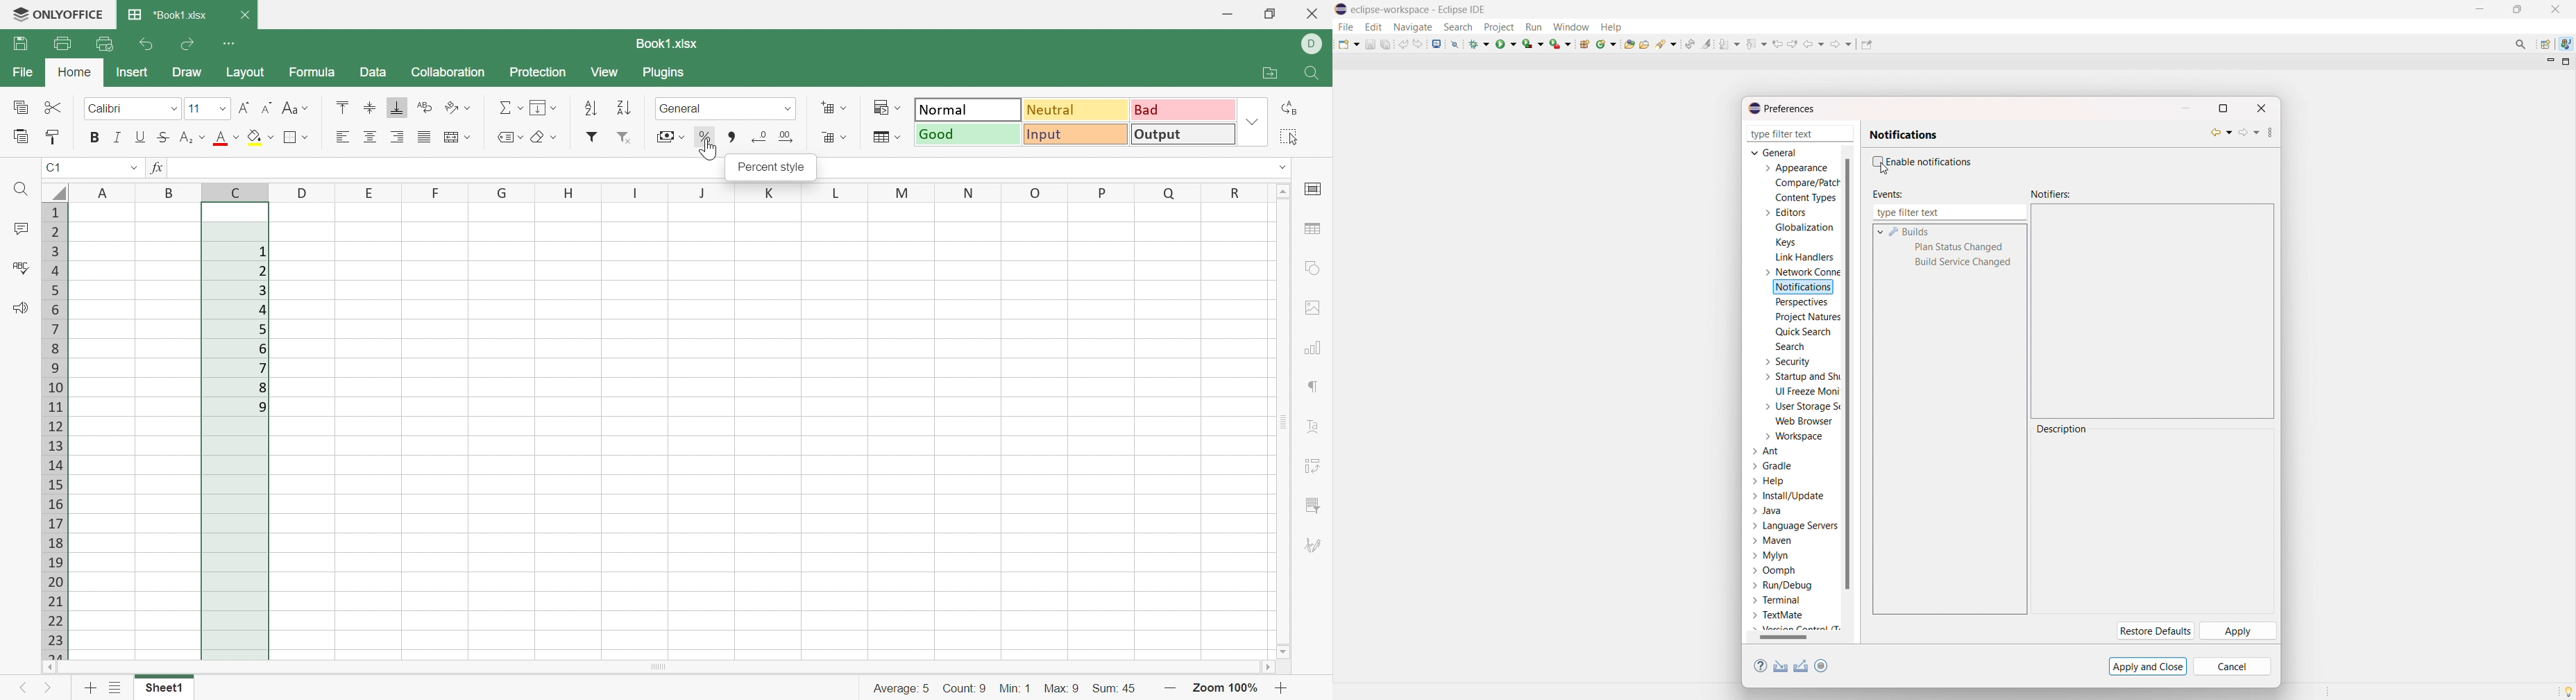 This screenshot has height=700, width=2576. What do you see at coordinates (2221, 132) in the screenshot?
I see `back` at bounding box center [2221, 132].